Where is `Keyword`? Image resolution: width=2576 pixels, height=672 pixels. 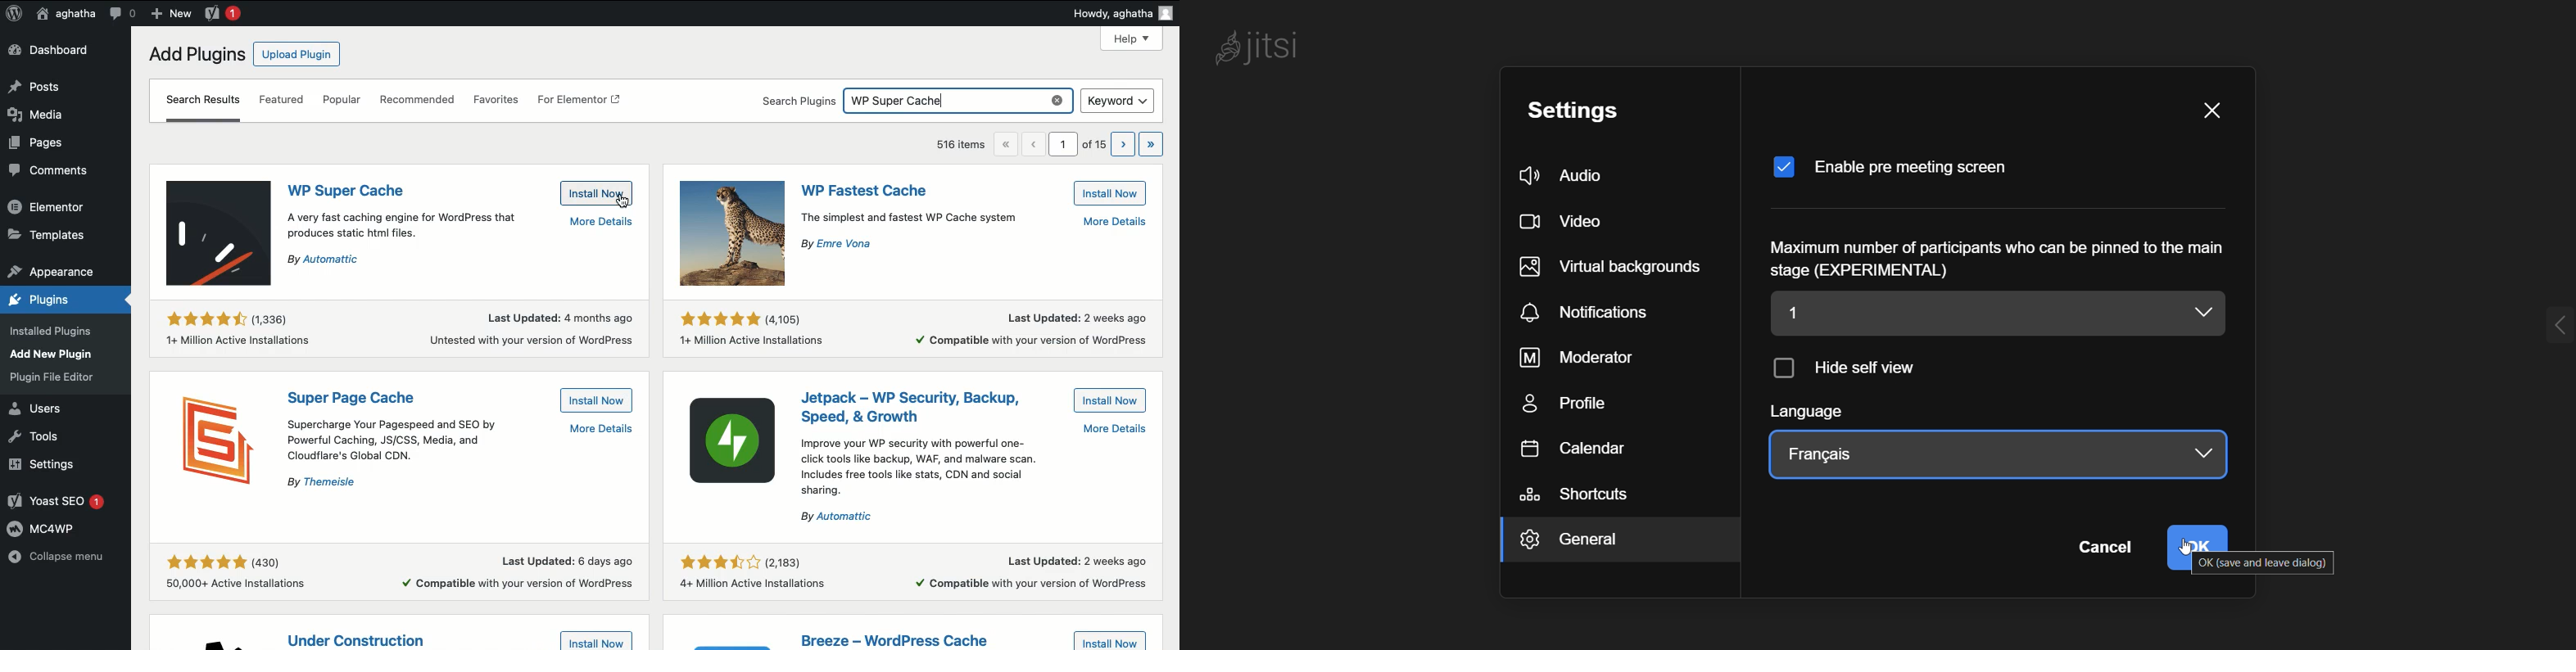
Keyword is located at coordinates (1118, 101).